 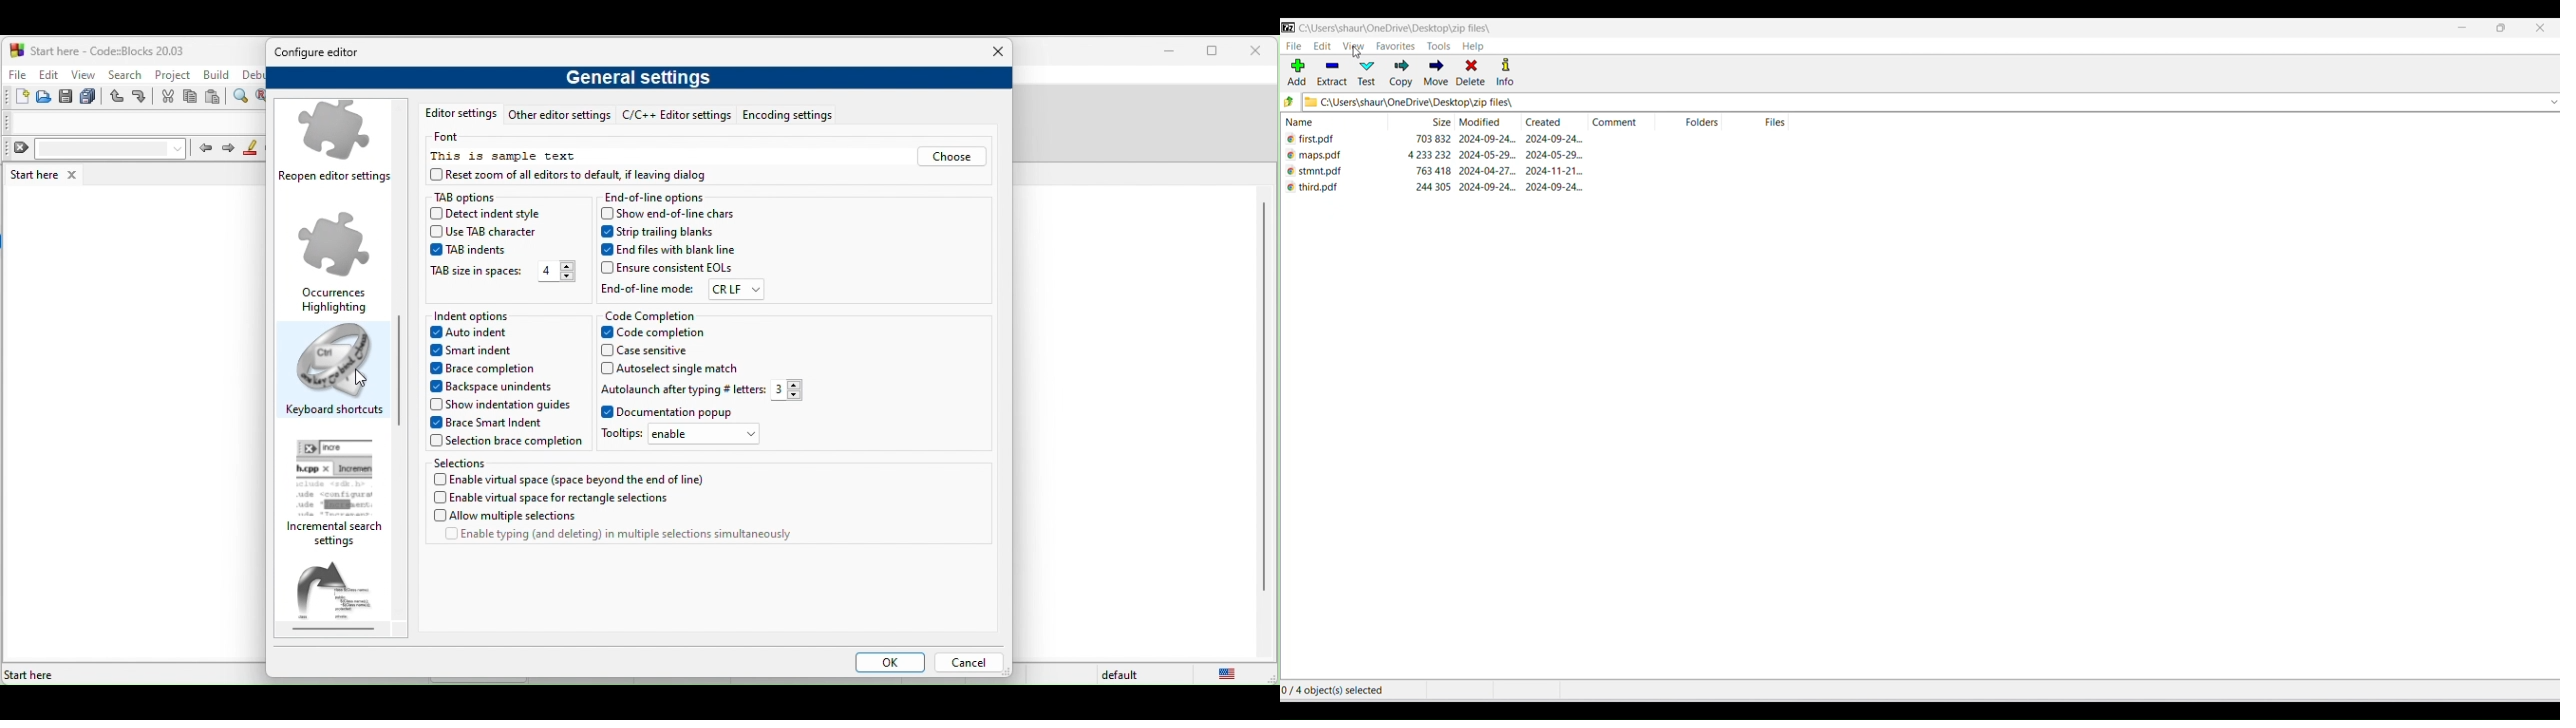 What do you see at coordinates (335, 261) in the screenshot?
I see `occurrences highlighting` at bounding box center [335, 261].